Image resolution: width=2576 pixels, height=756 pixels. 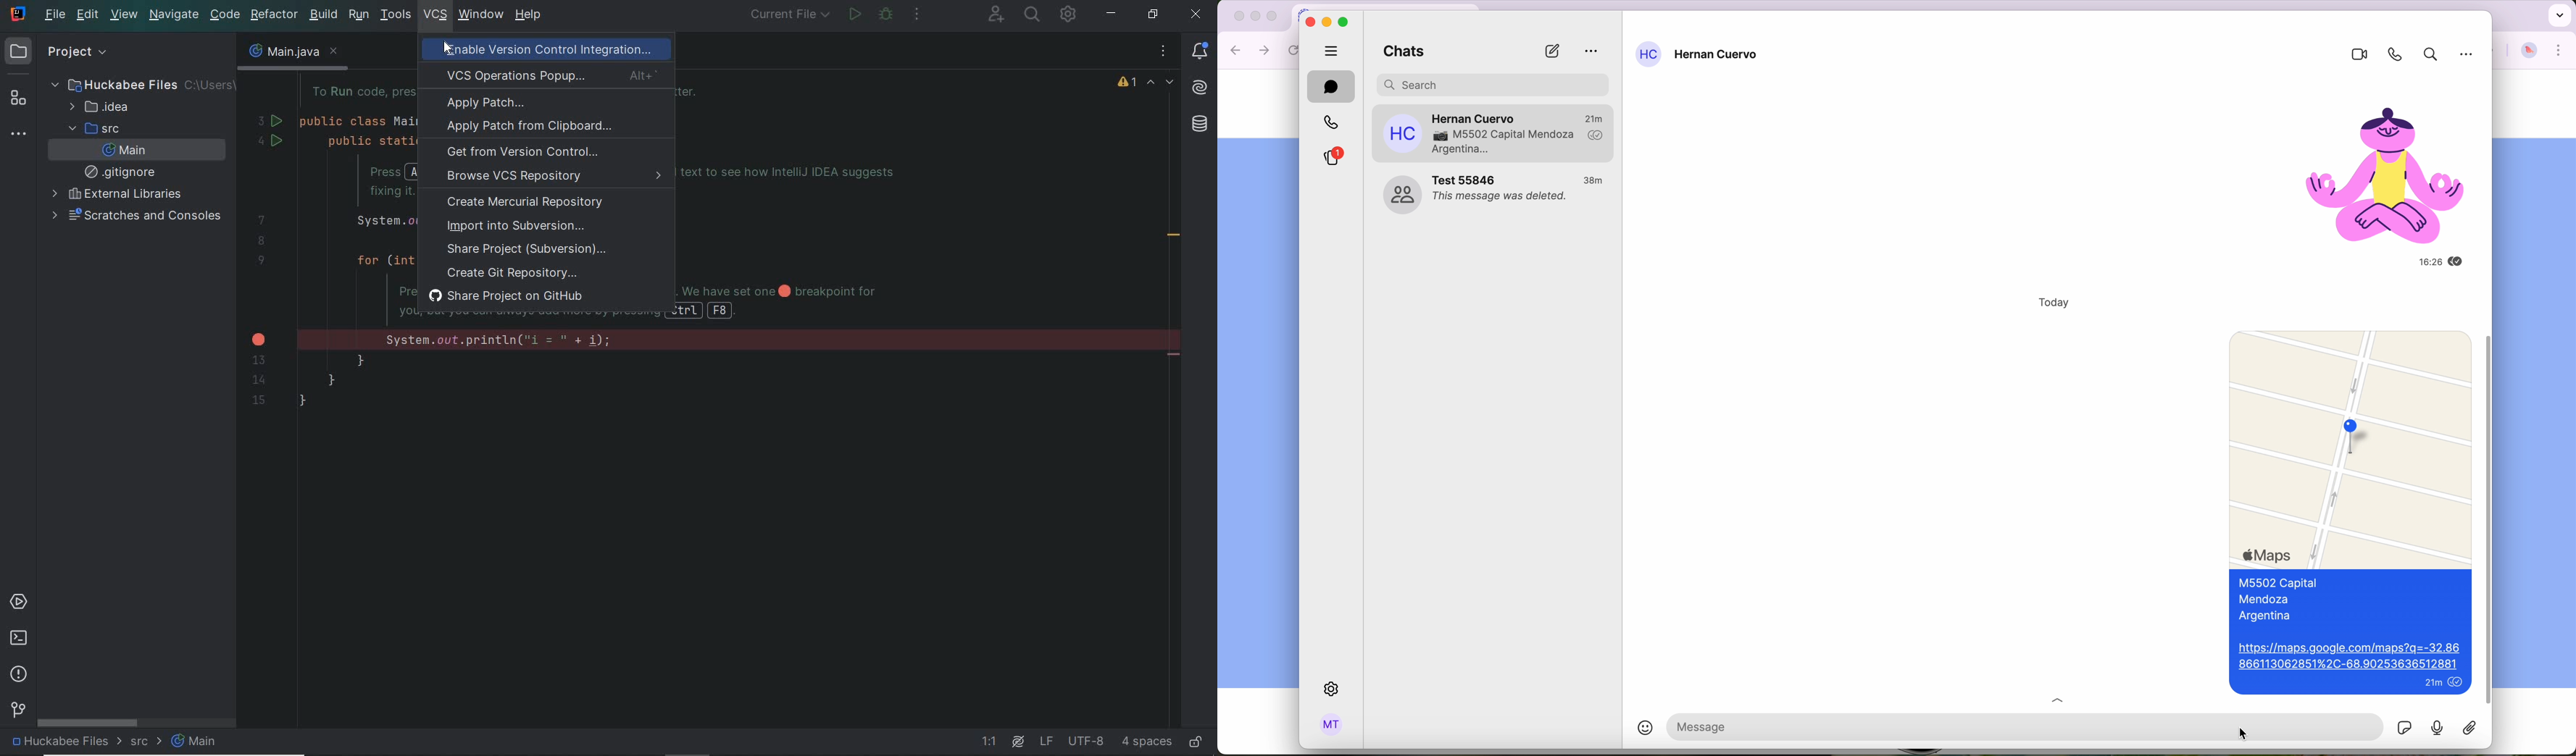 I want to click on search bar, so click(x=1494, y=83).